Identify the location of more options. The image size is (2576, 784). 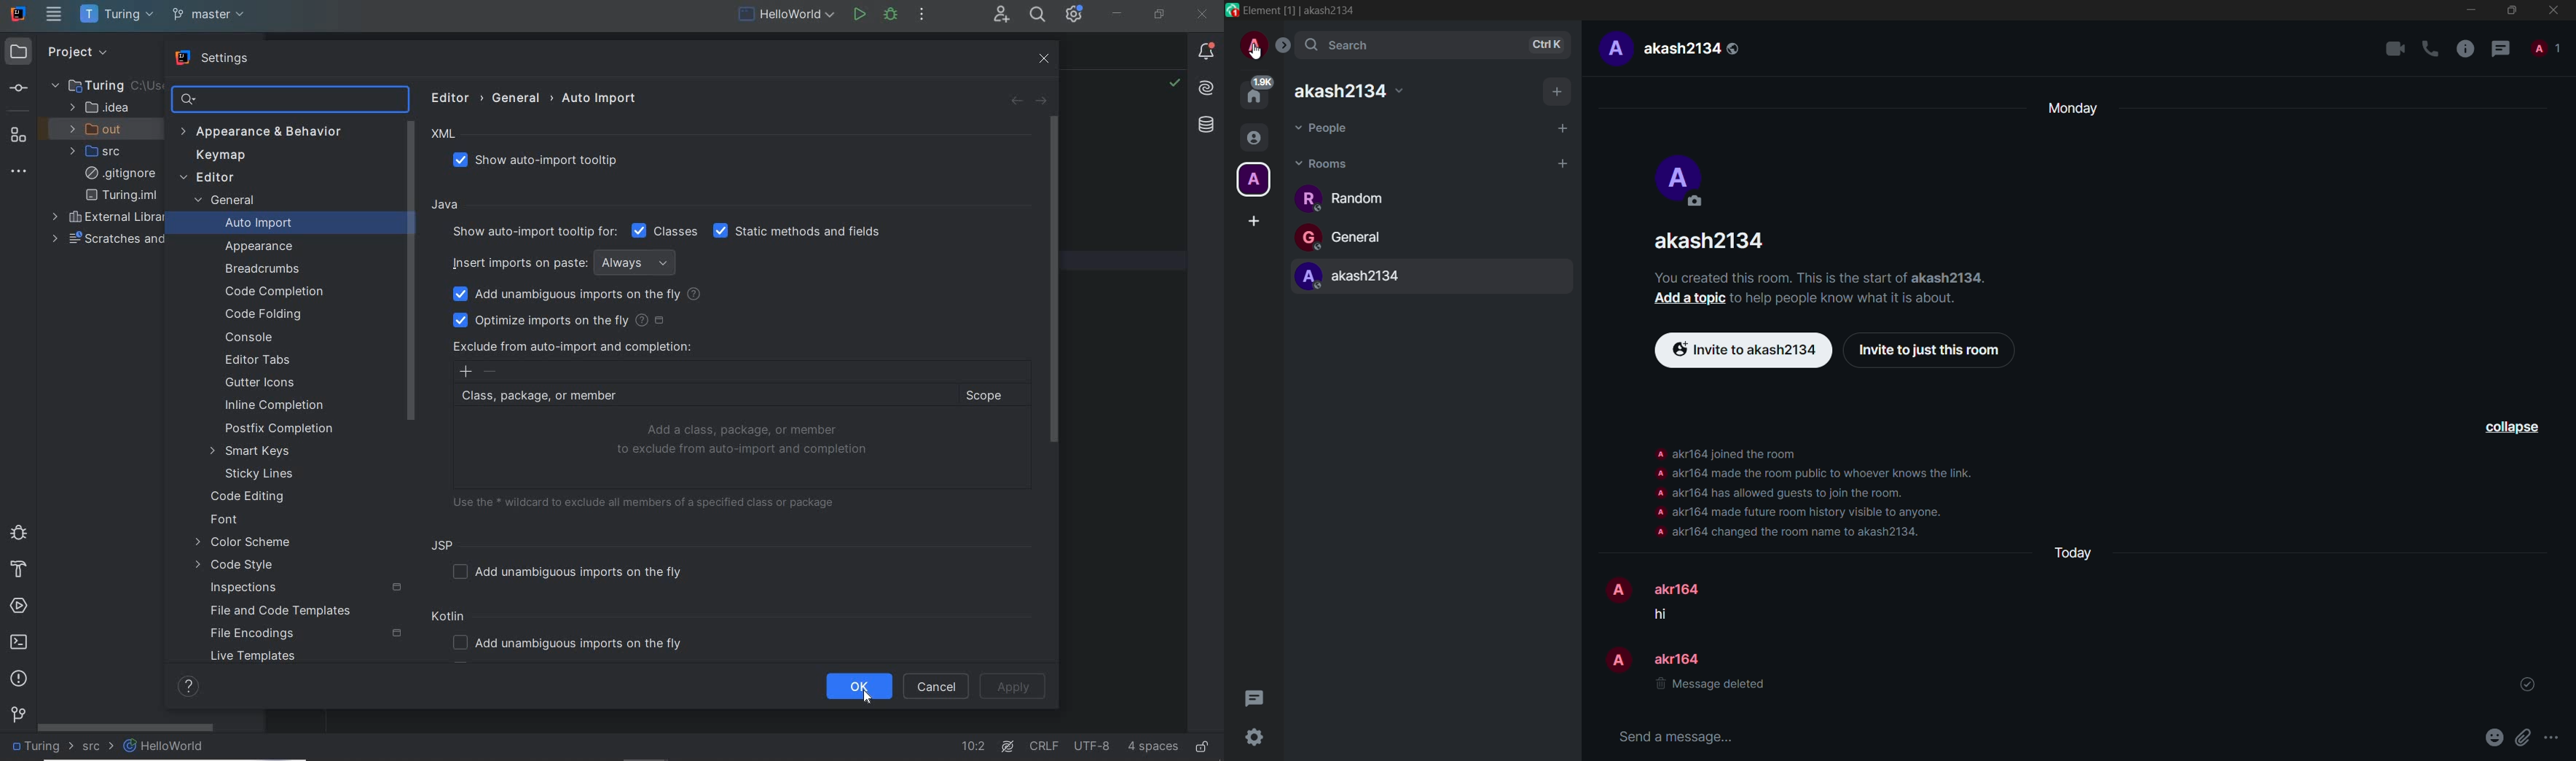
(2552, 738).